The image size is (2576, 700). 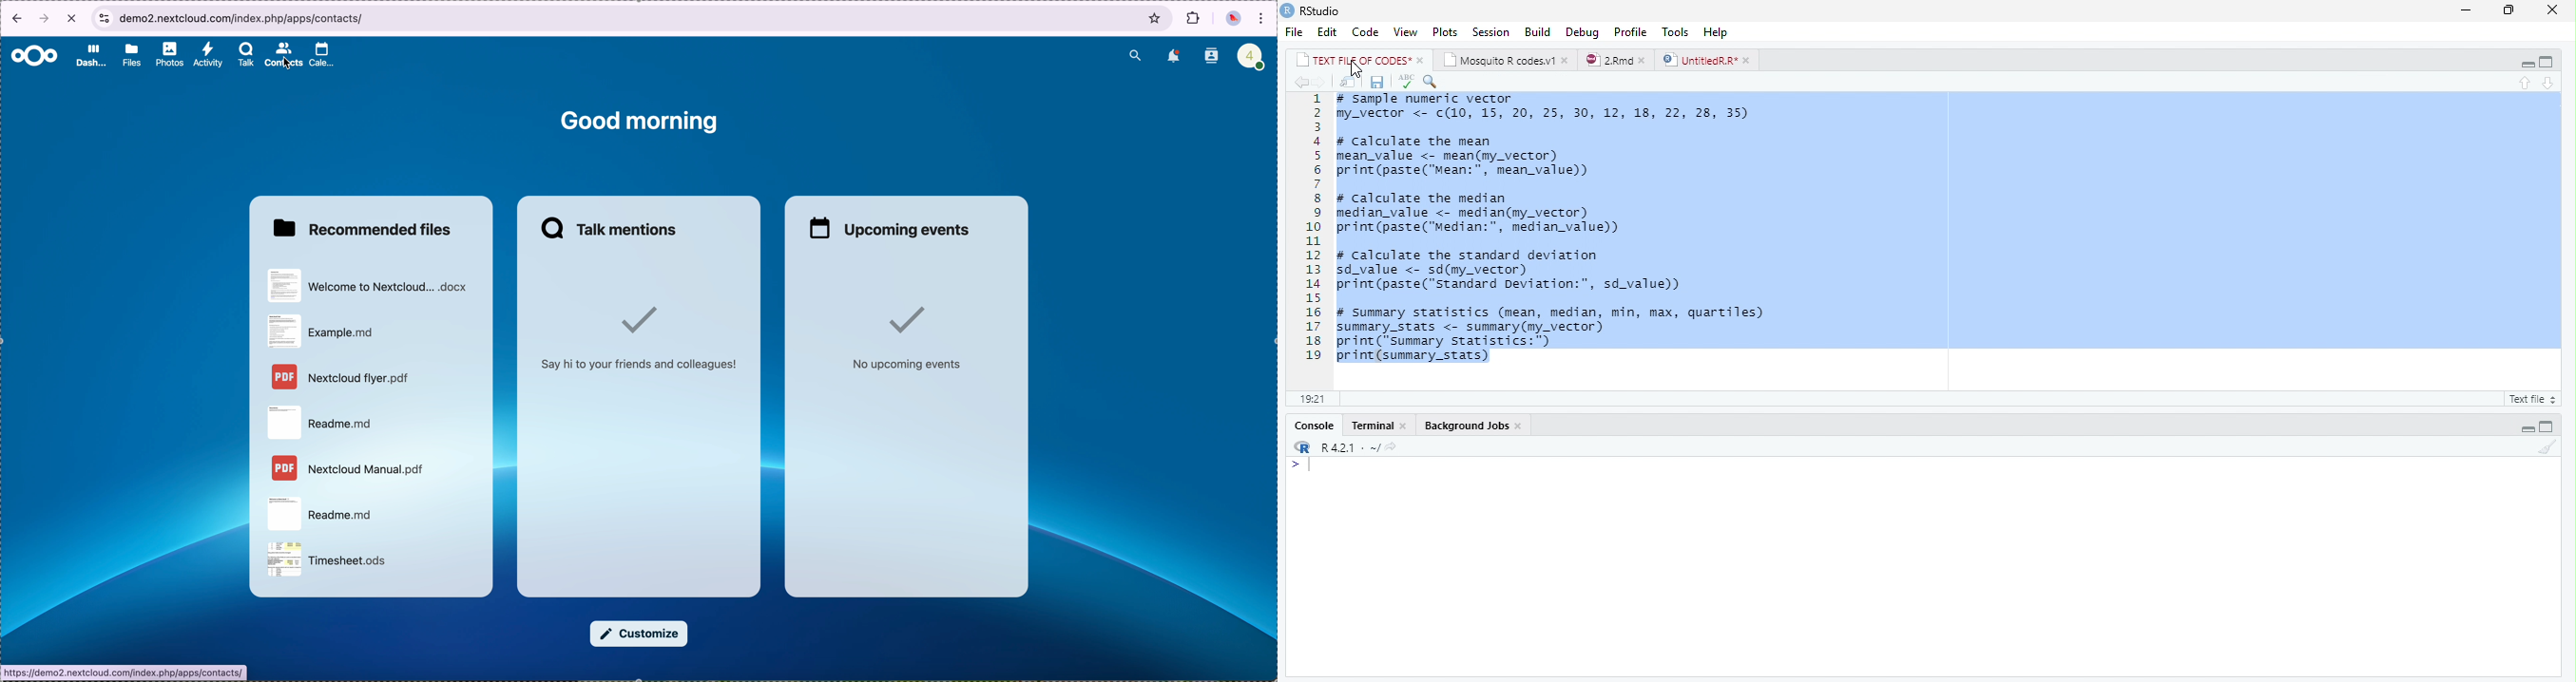 I want to click on close, so click(x=1567, y=61).